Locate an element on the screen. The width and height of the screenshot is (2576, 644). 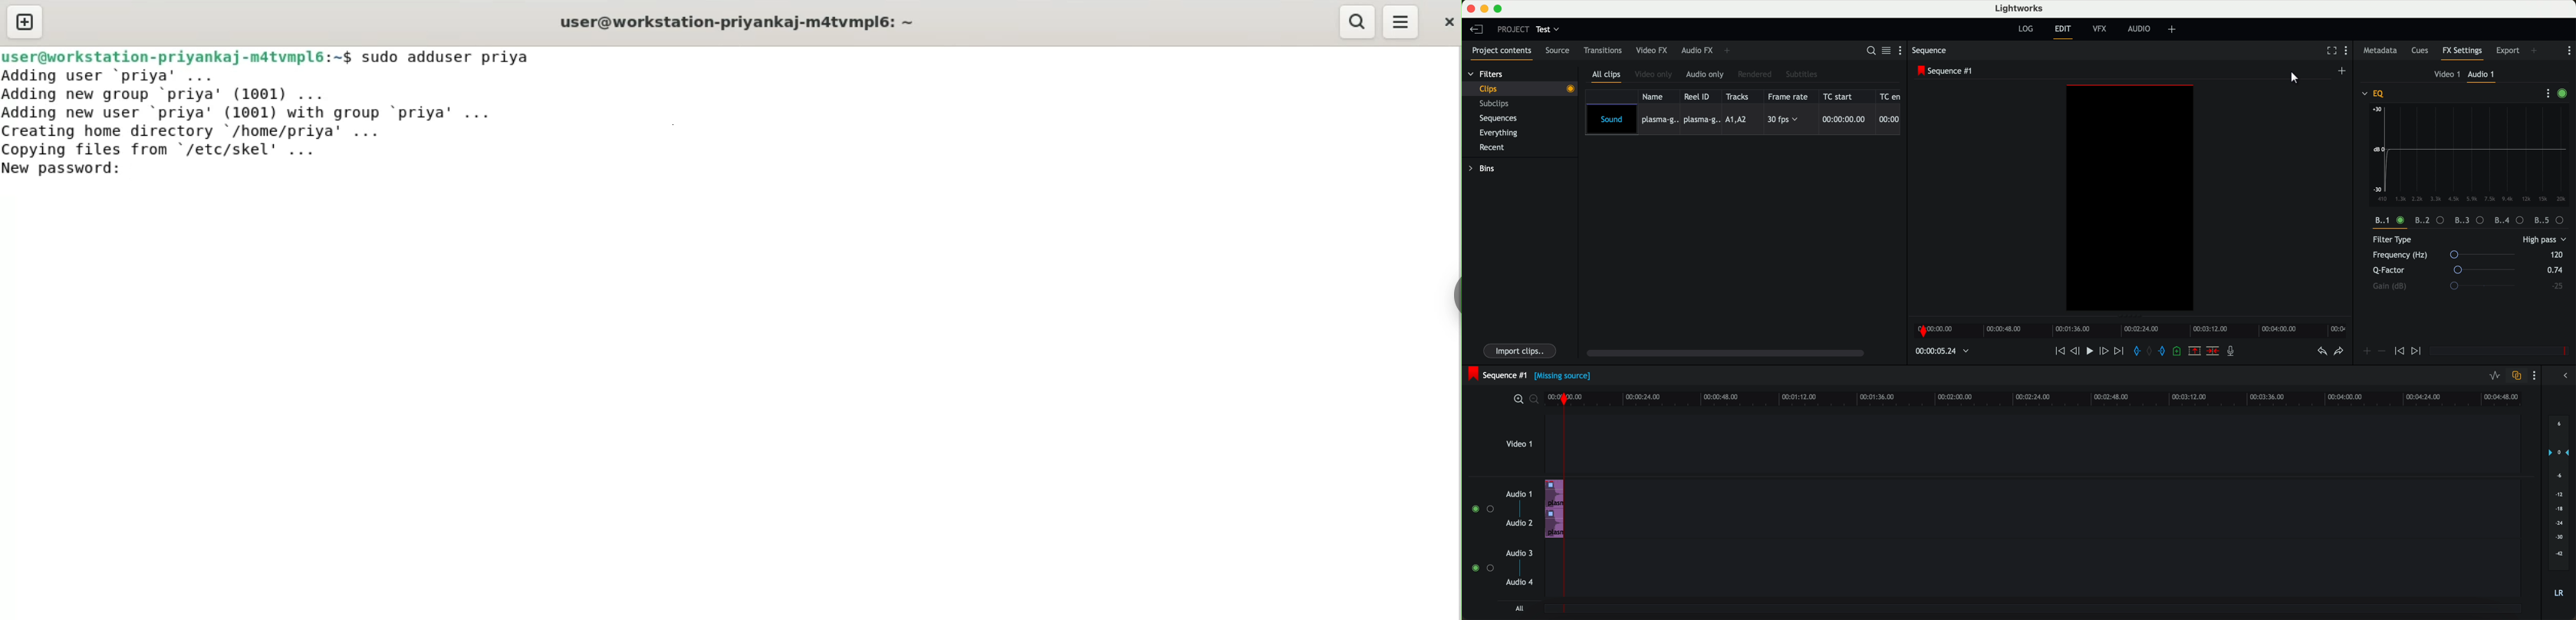
sequence #1 is located at coordinates (1946, 71).